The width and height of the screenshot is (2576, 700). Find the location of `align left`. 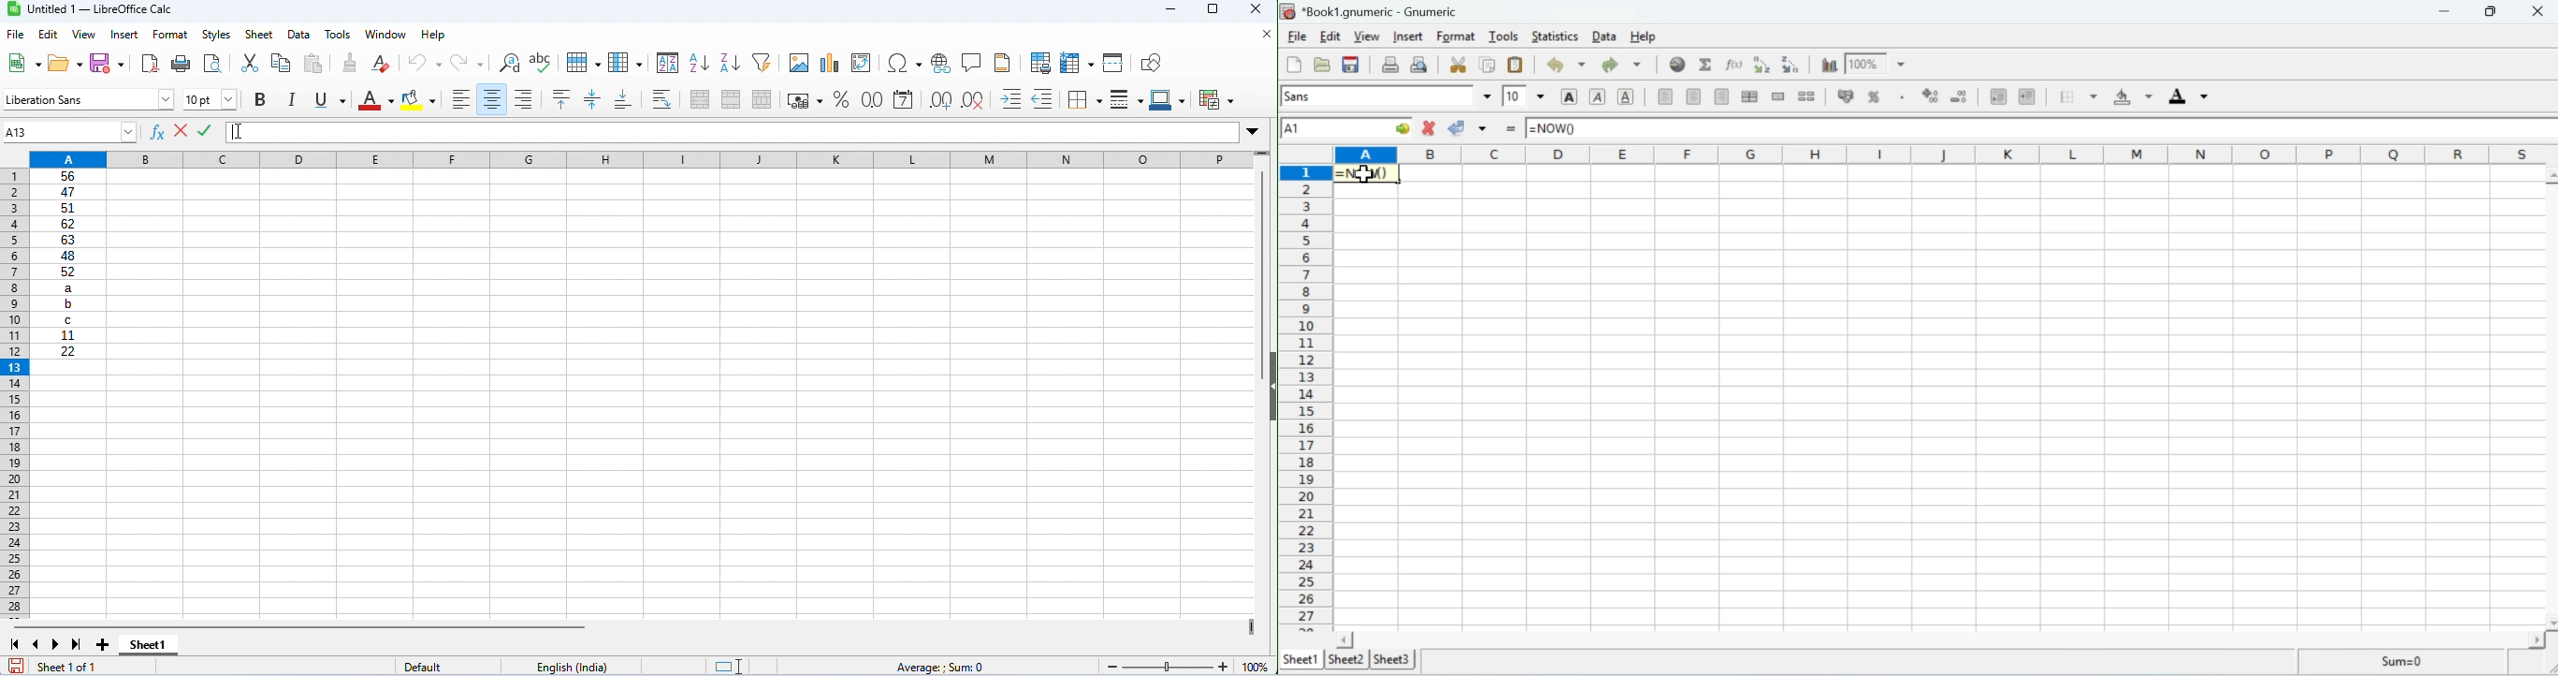

align left is located at coordinates (459, 99).